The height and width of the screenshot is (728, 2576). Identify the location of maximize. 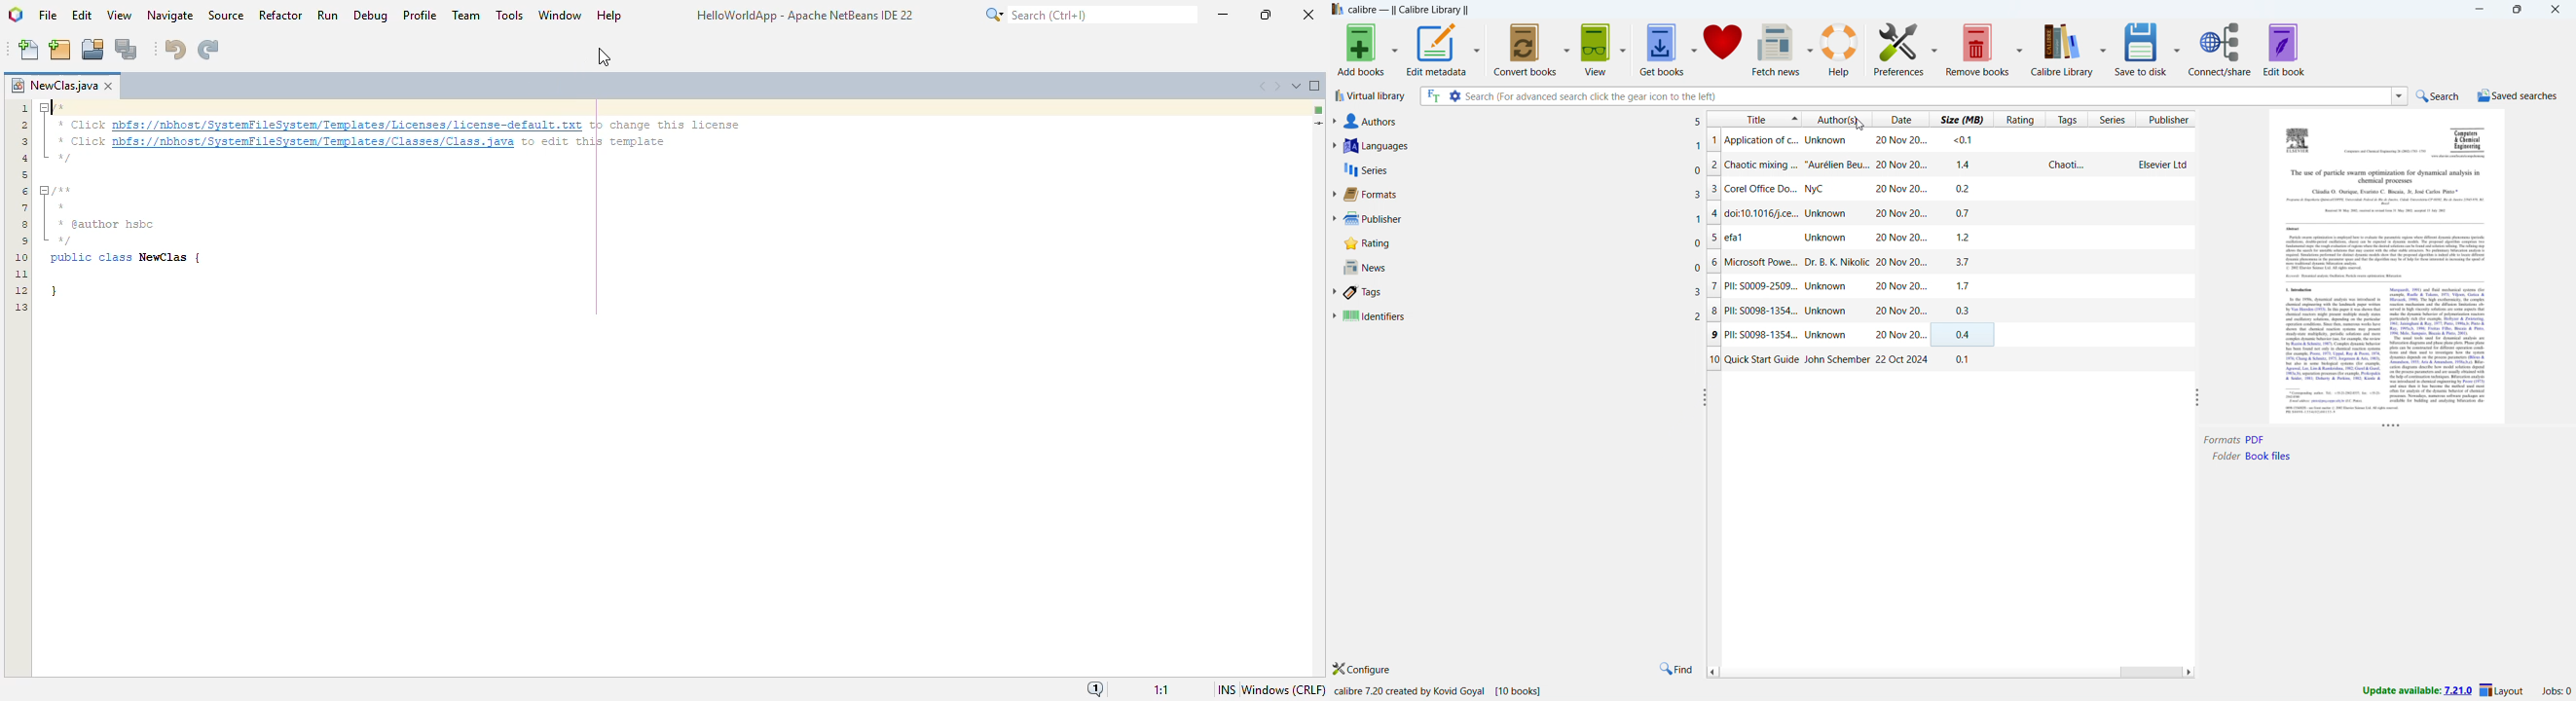
(2519, 9).